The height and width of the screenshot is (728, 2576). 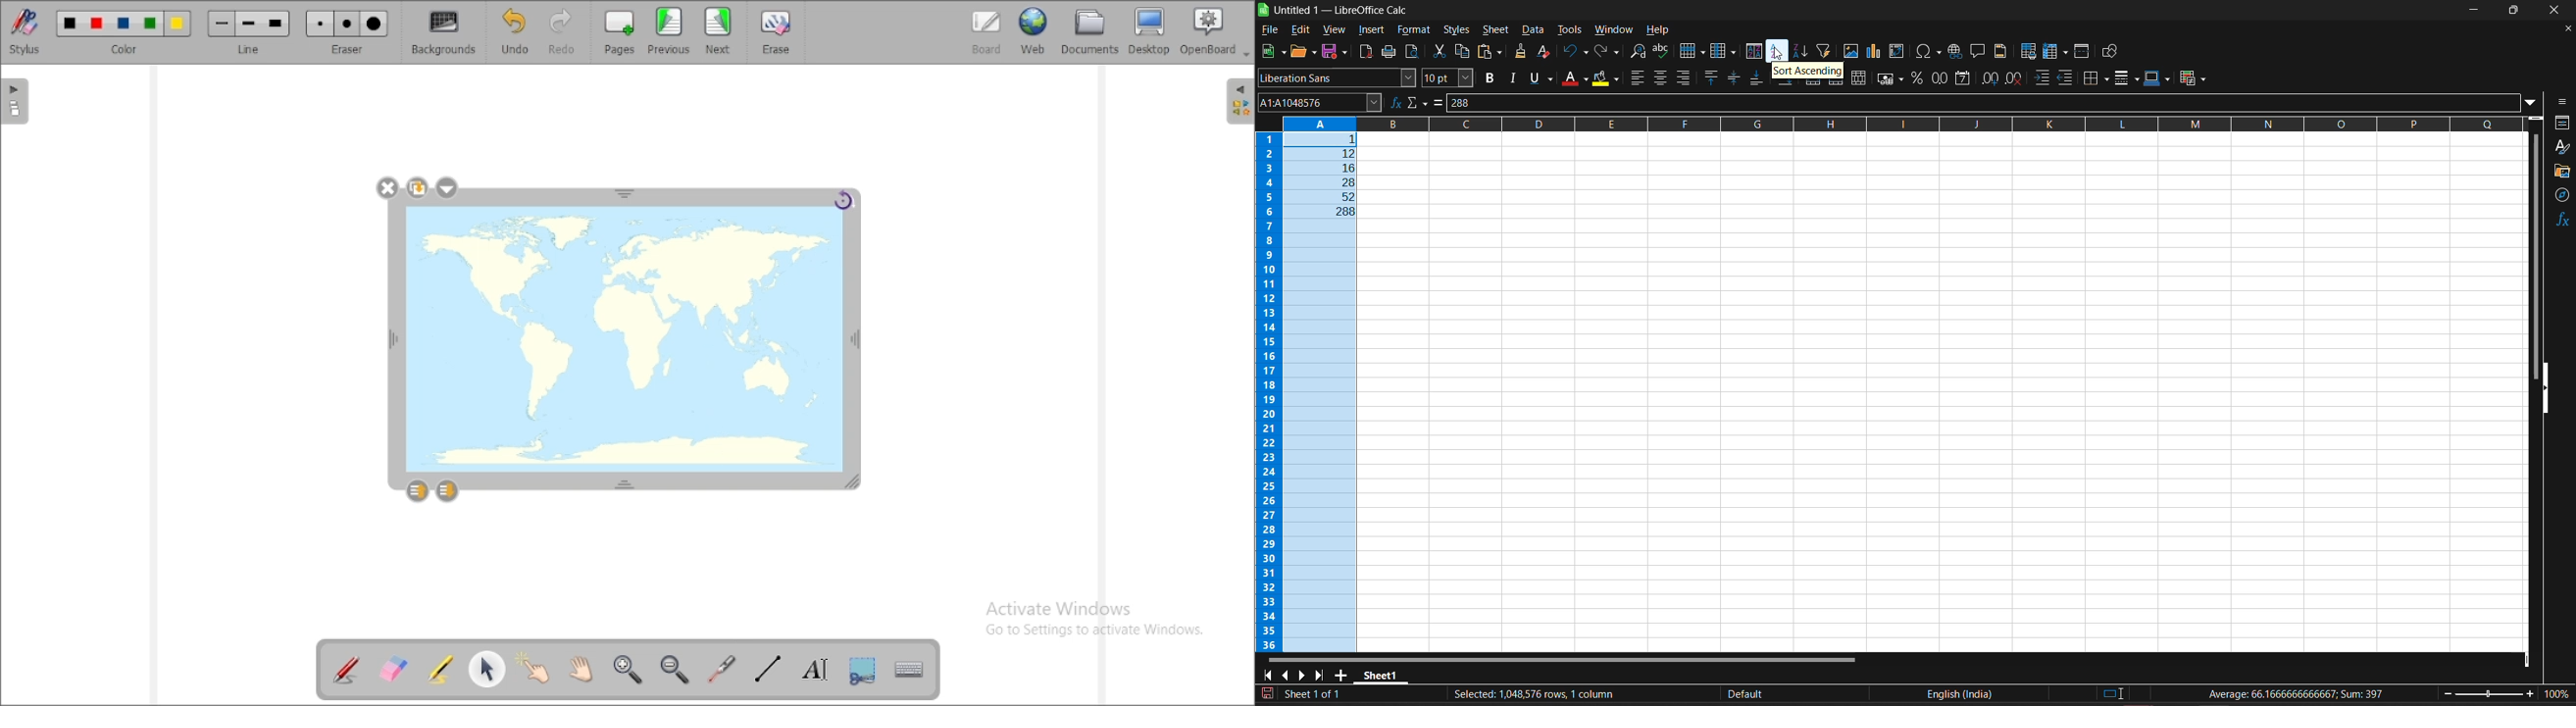 What do you see at coordinates (1488, 52) in the screenshot?
I see `paste` at bounding box center [1488, 52].